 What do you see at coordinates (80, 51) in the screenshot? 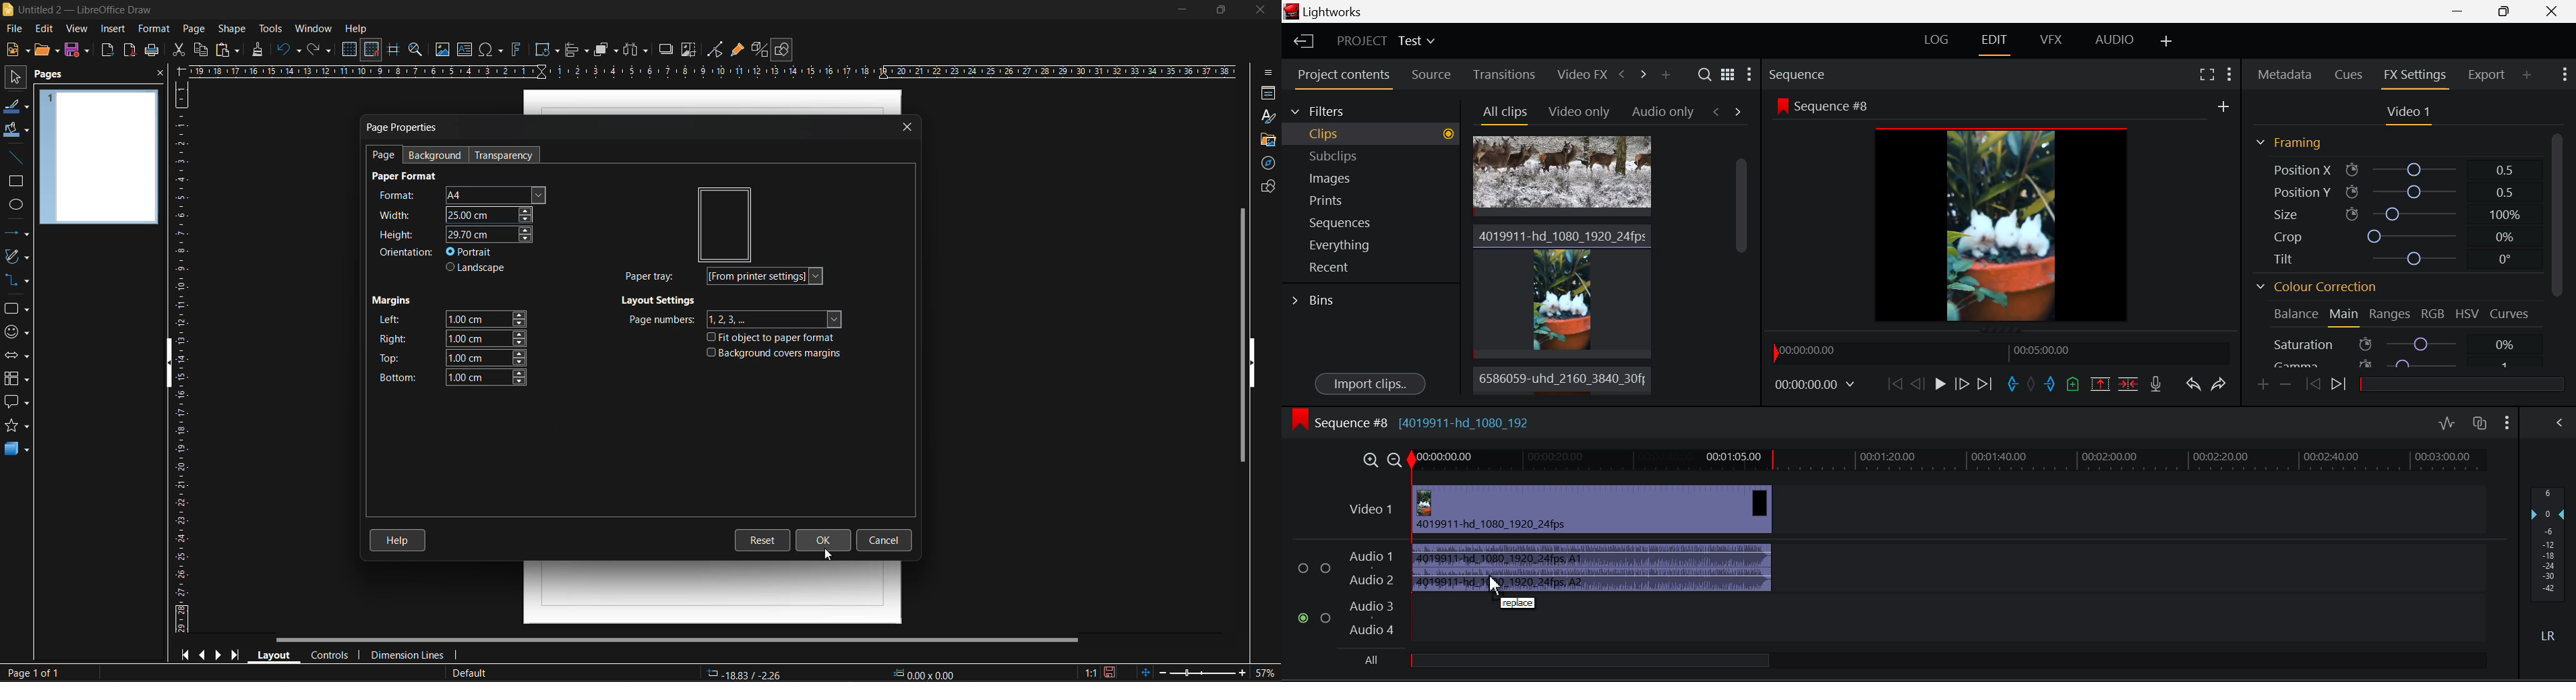
I see `save` at bounding box center [80, 51].